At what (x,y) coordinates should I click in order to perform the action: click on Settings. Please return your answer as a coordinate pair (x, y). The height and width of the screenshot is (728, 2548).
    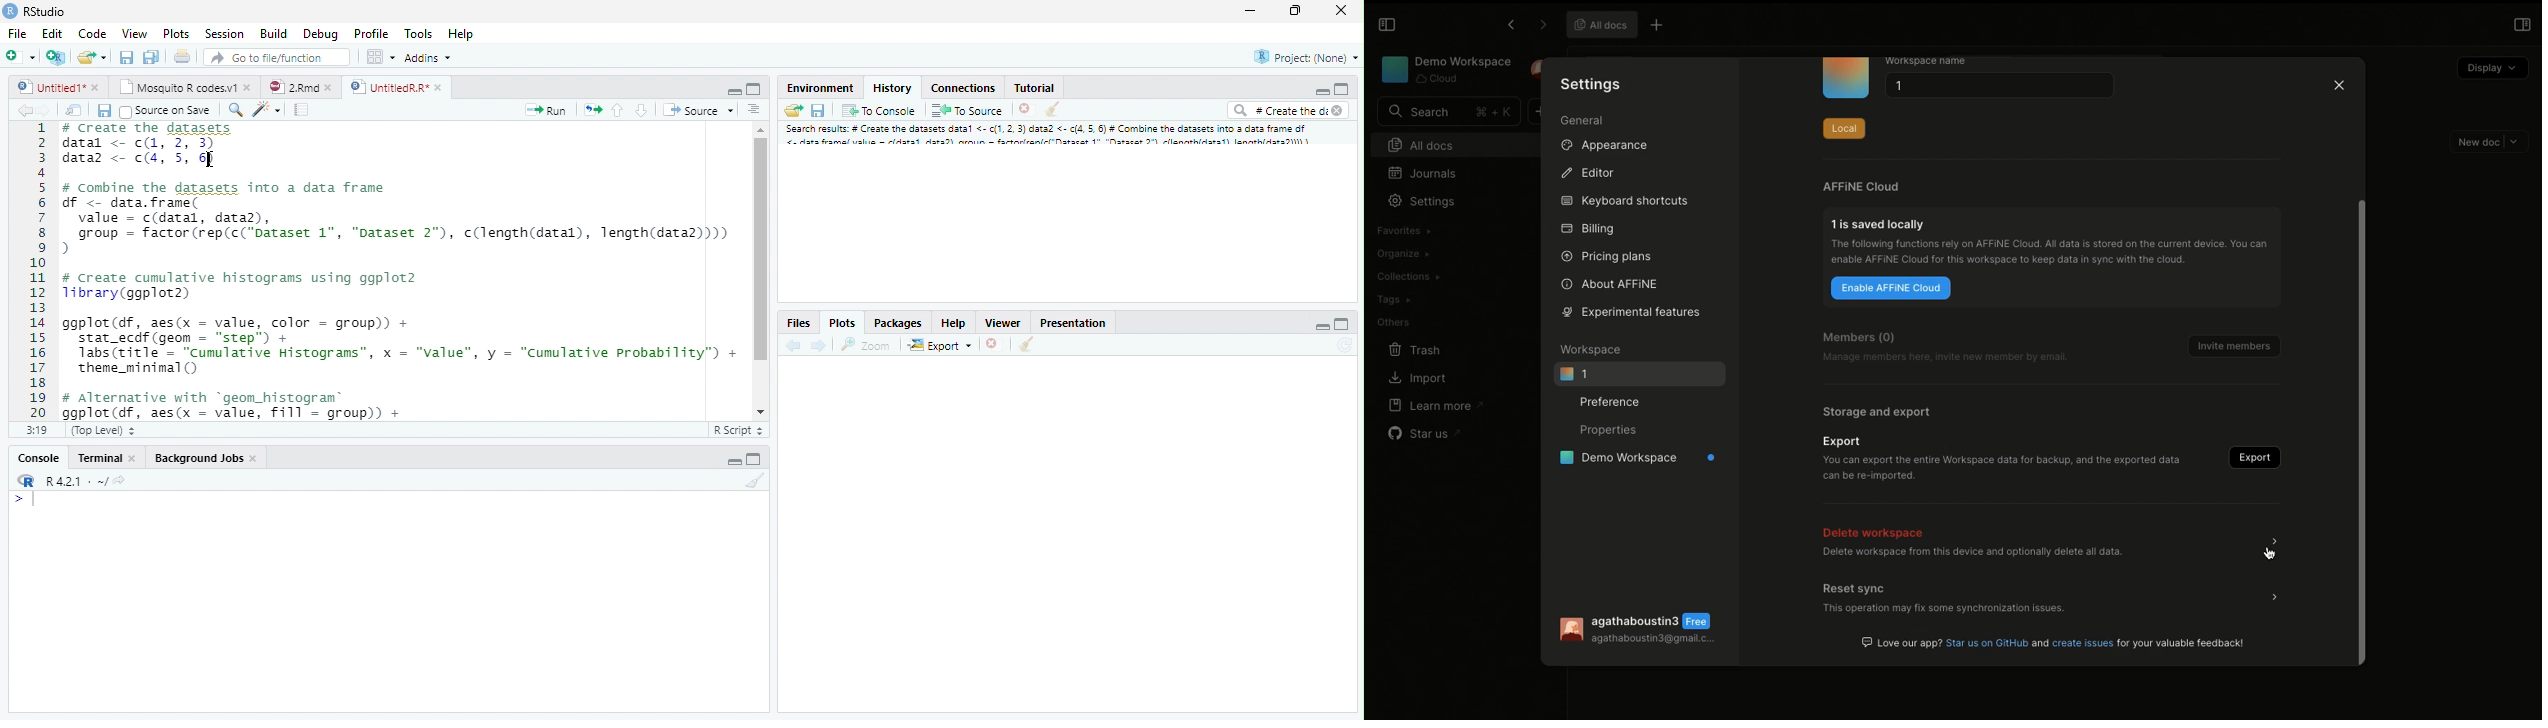
    Looking at the image, I should click on (1426, 201).